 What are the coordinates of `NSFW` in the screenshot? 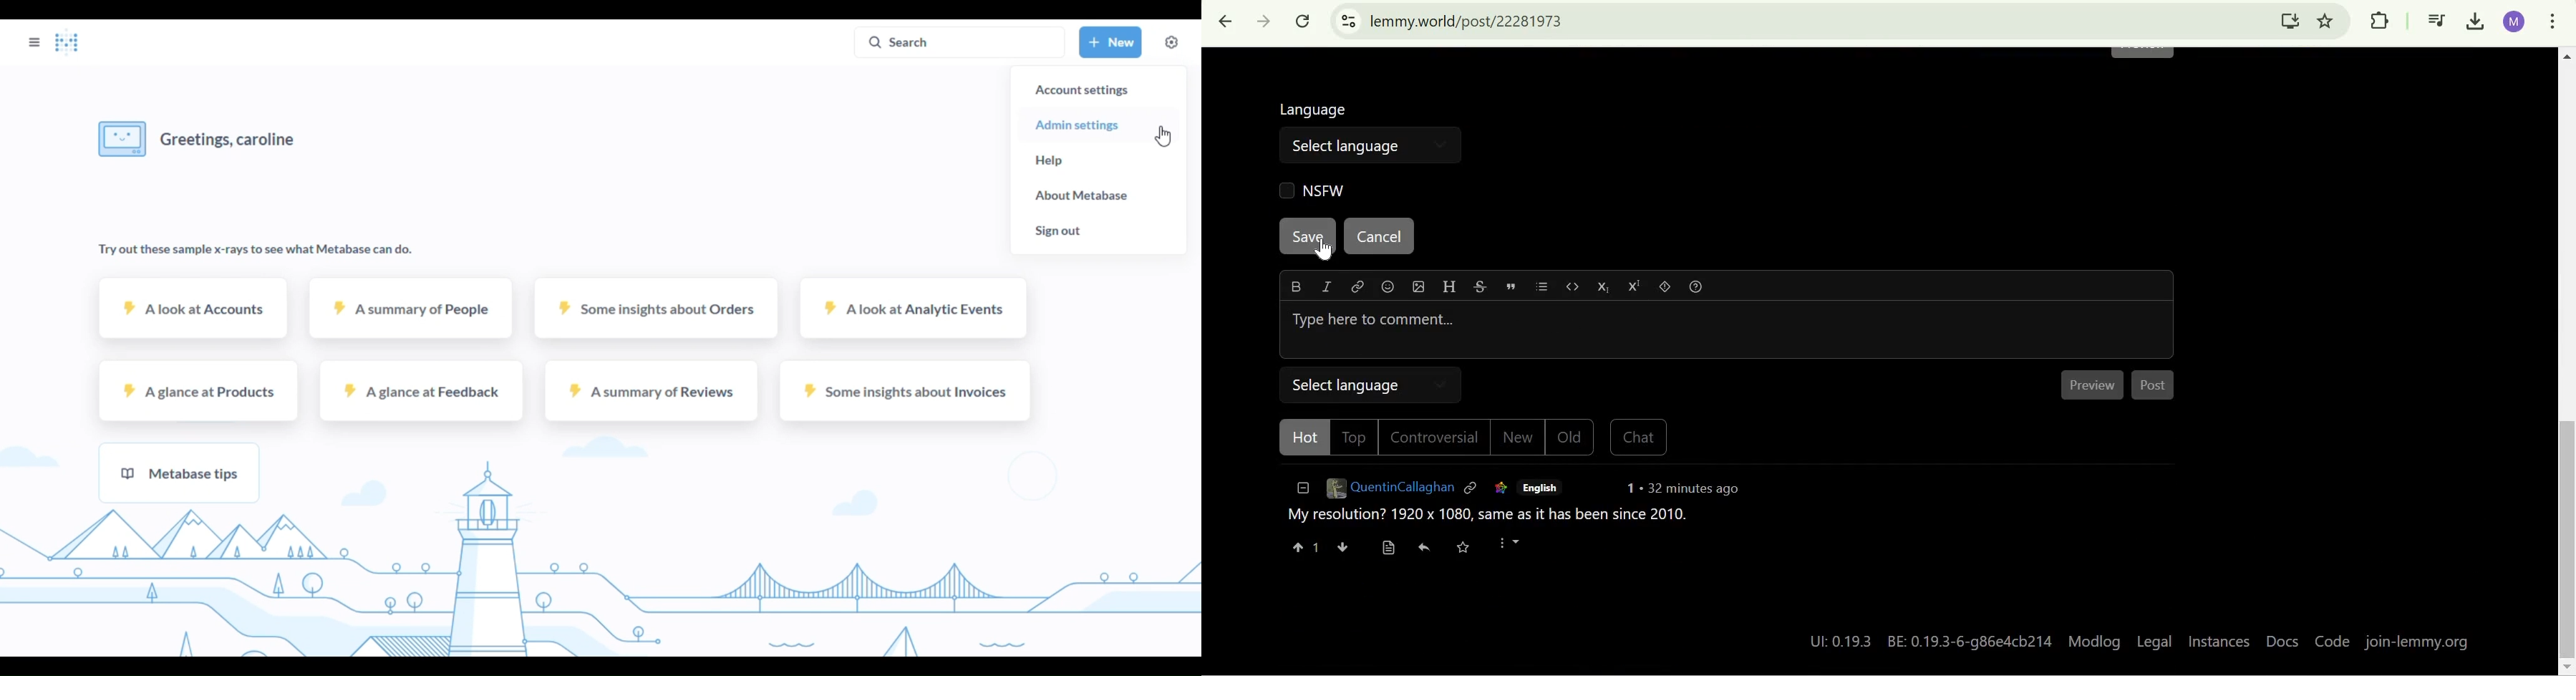 It's located at (1309, 190).